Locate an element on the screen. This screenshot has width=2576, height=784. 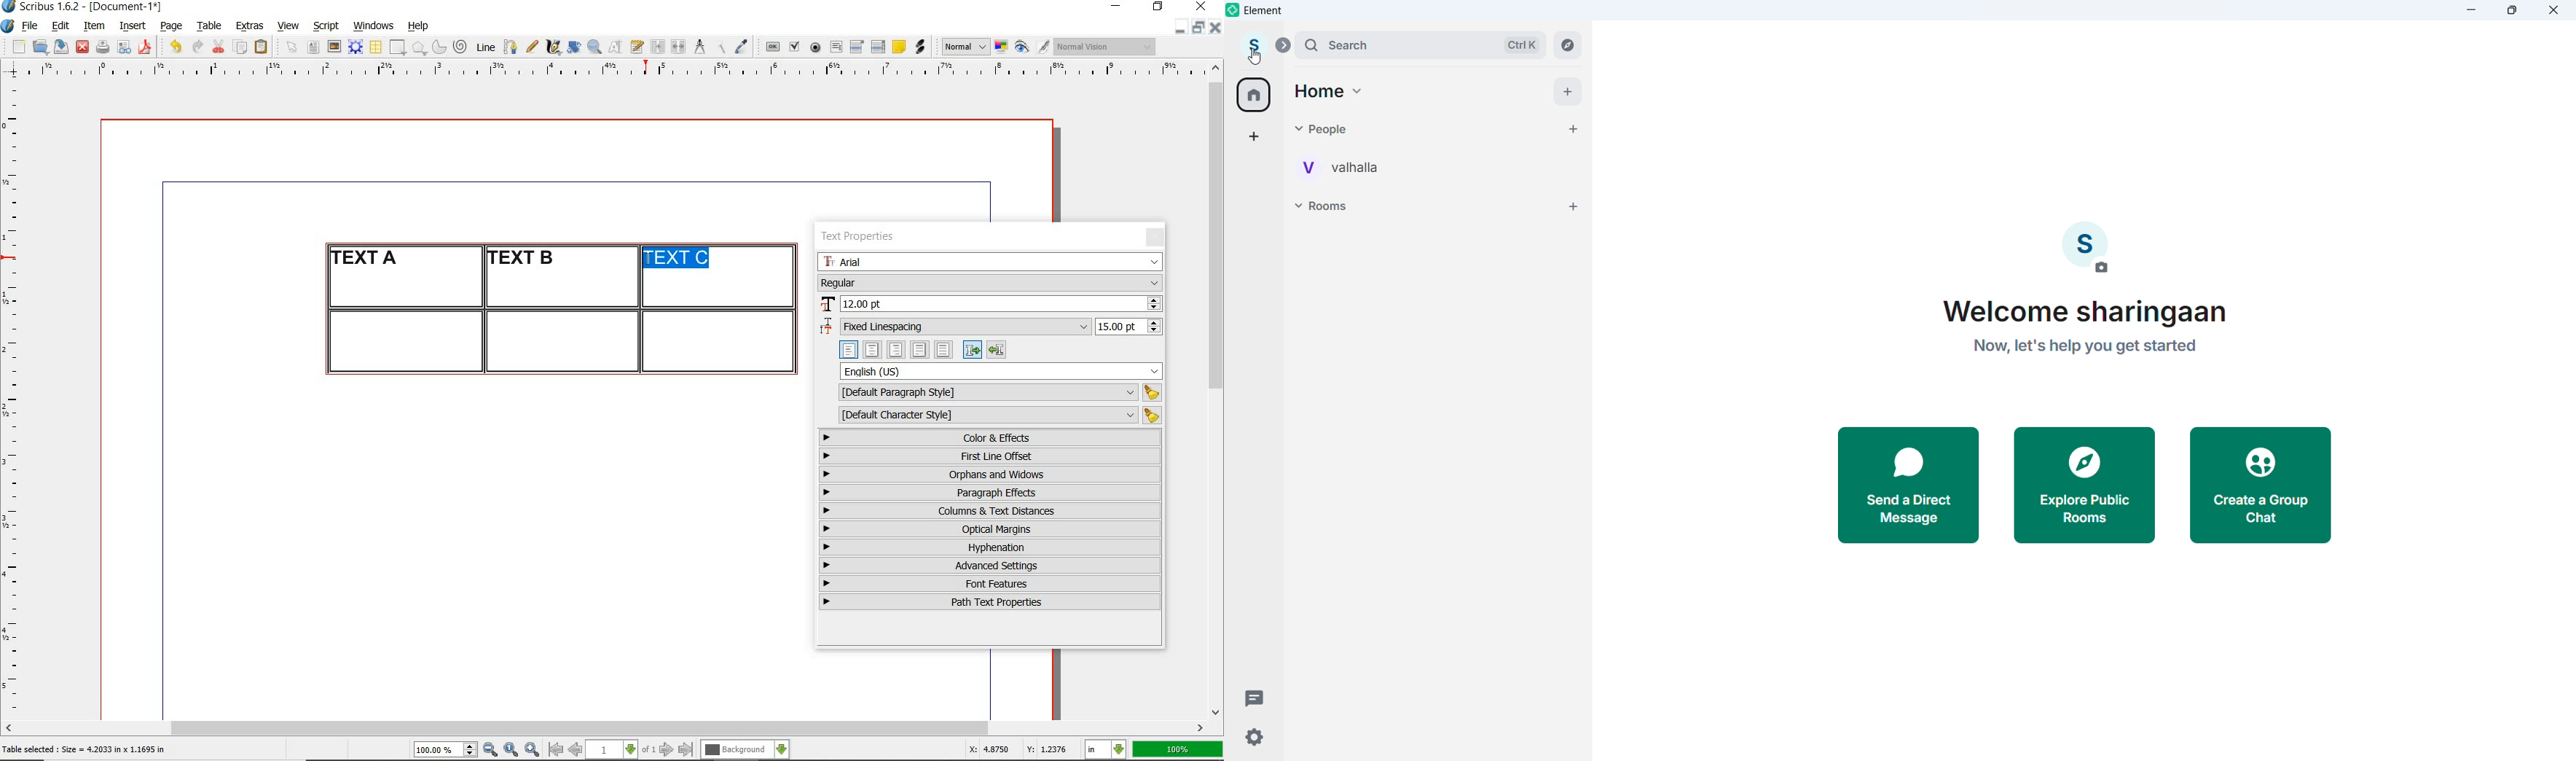
default character style is located at coordinates (995, 415).